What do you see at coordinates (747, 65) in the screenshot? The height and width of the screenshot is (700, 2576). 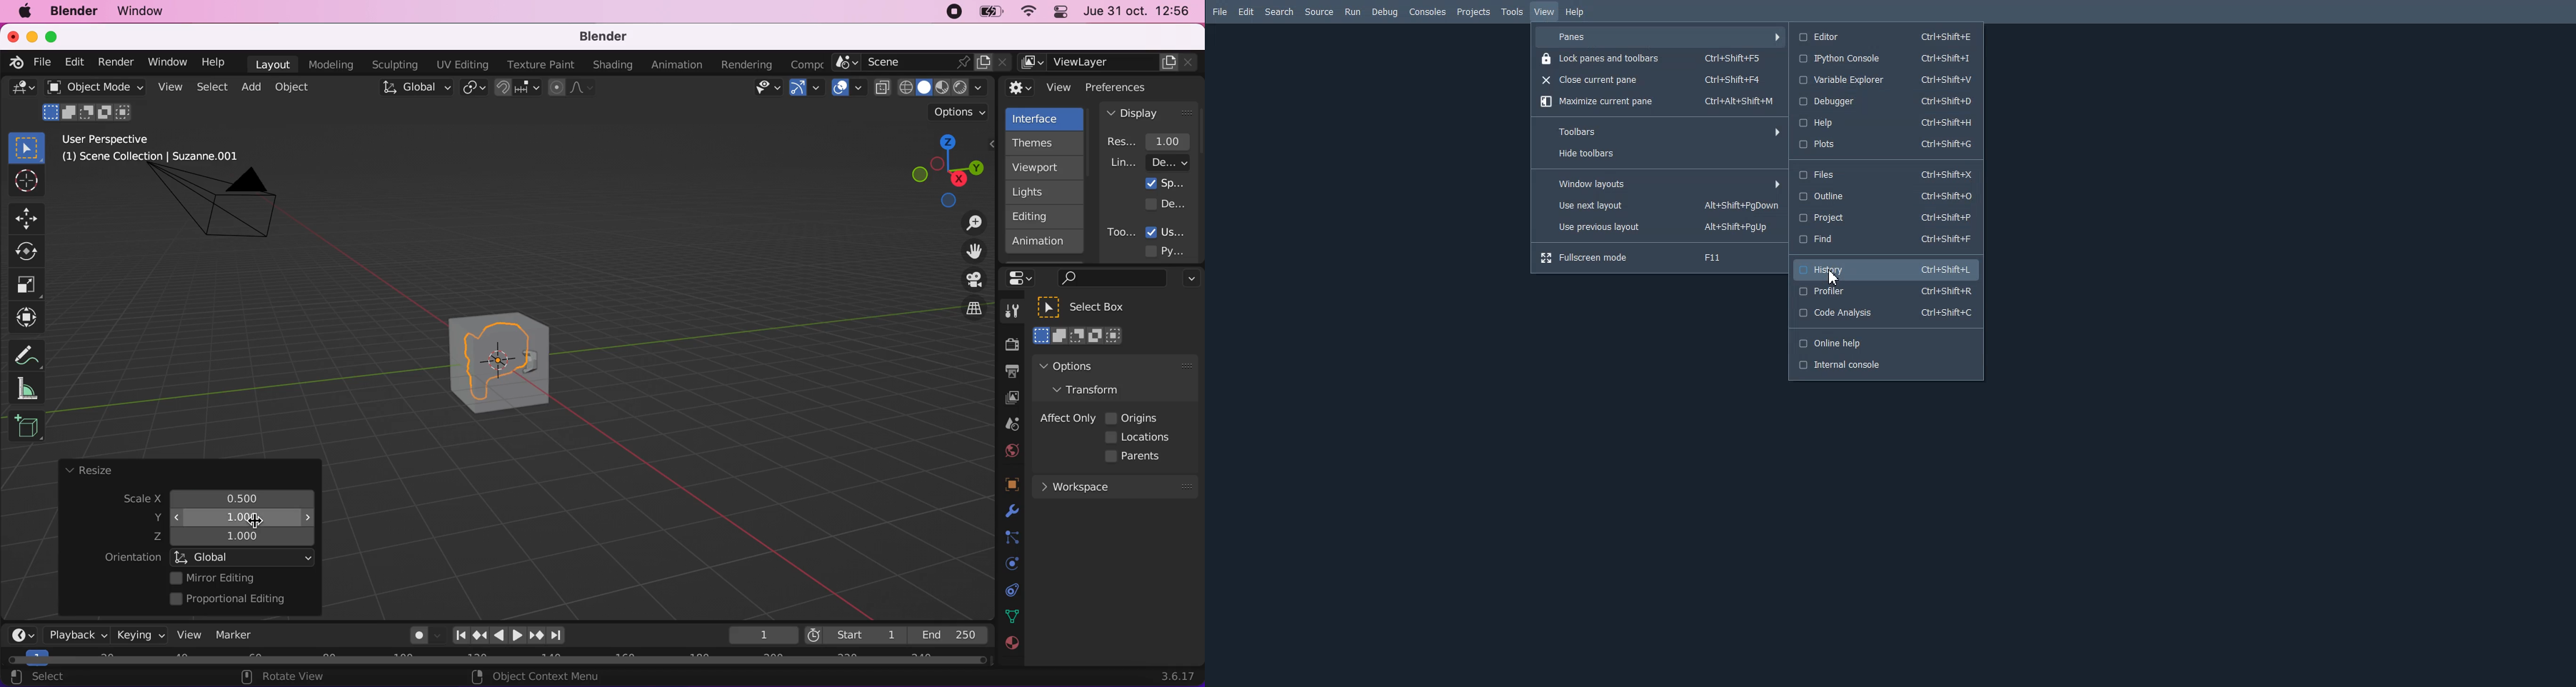 I see `rendering` at bounding box center [747, 65].